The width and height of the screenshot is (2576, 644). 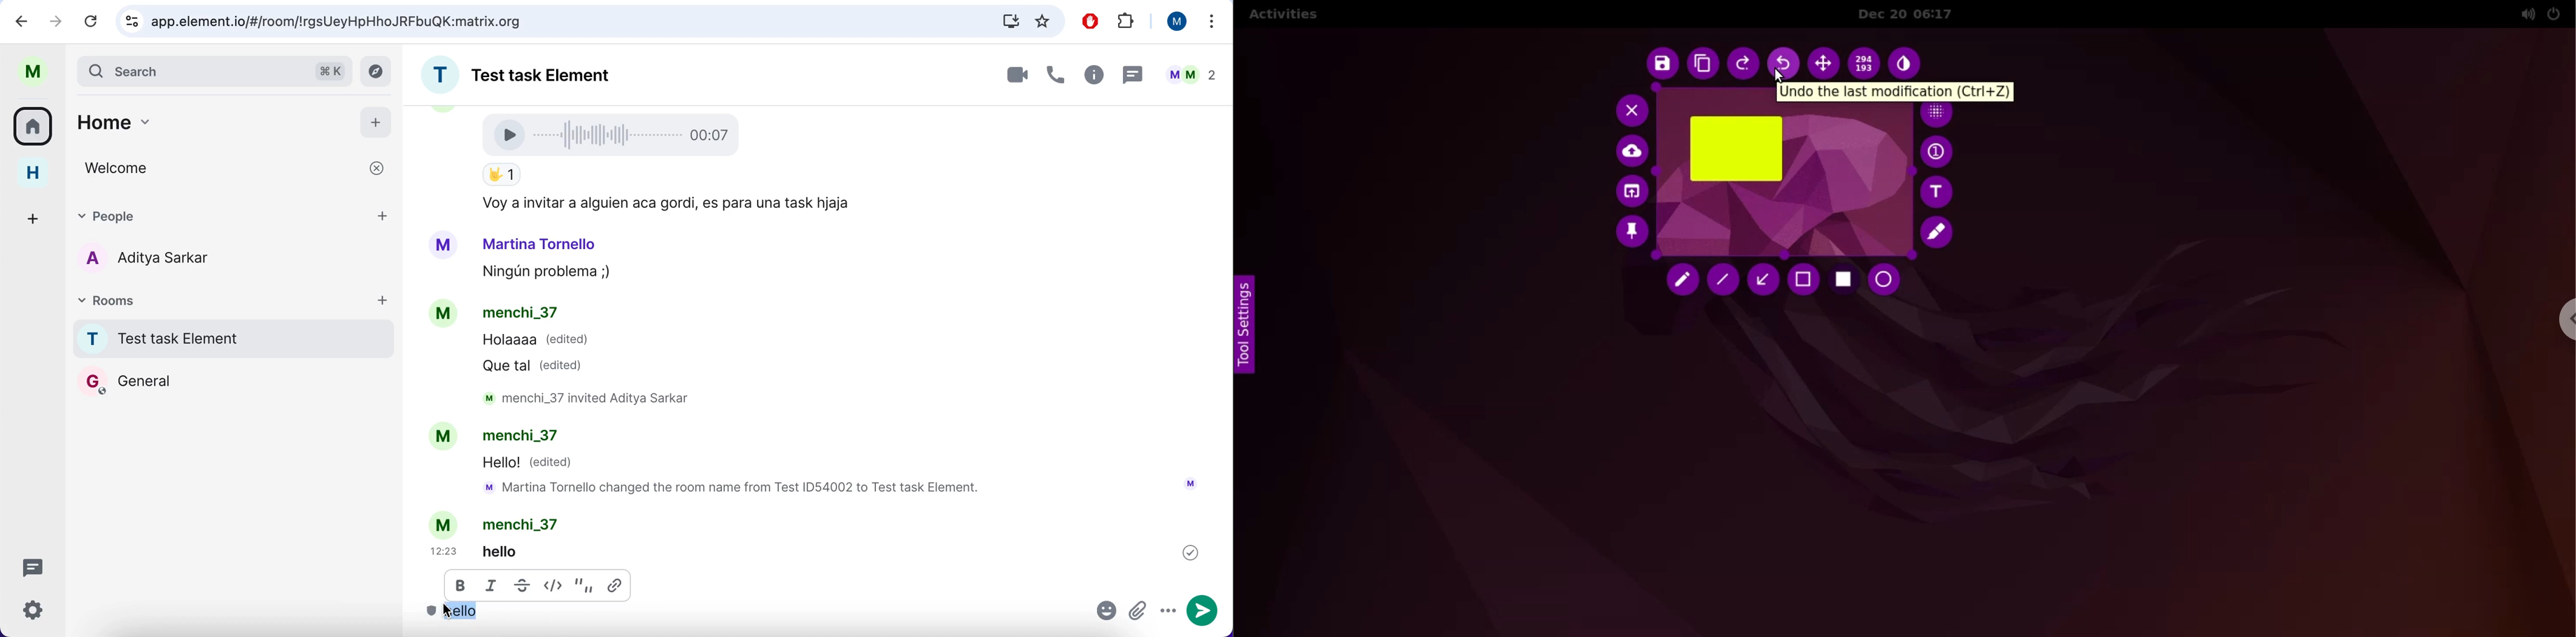 What do you see at coordinates (464, 613) in the screenshot?
I see `typed message selected` at bounding box center [464, 613].